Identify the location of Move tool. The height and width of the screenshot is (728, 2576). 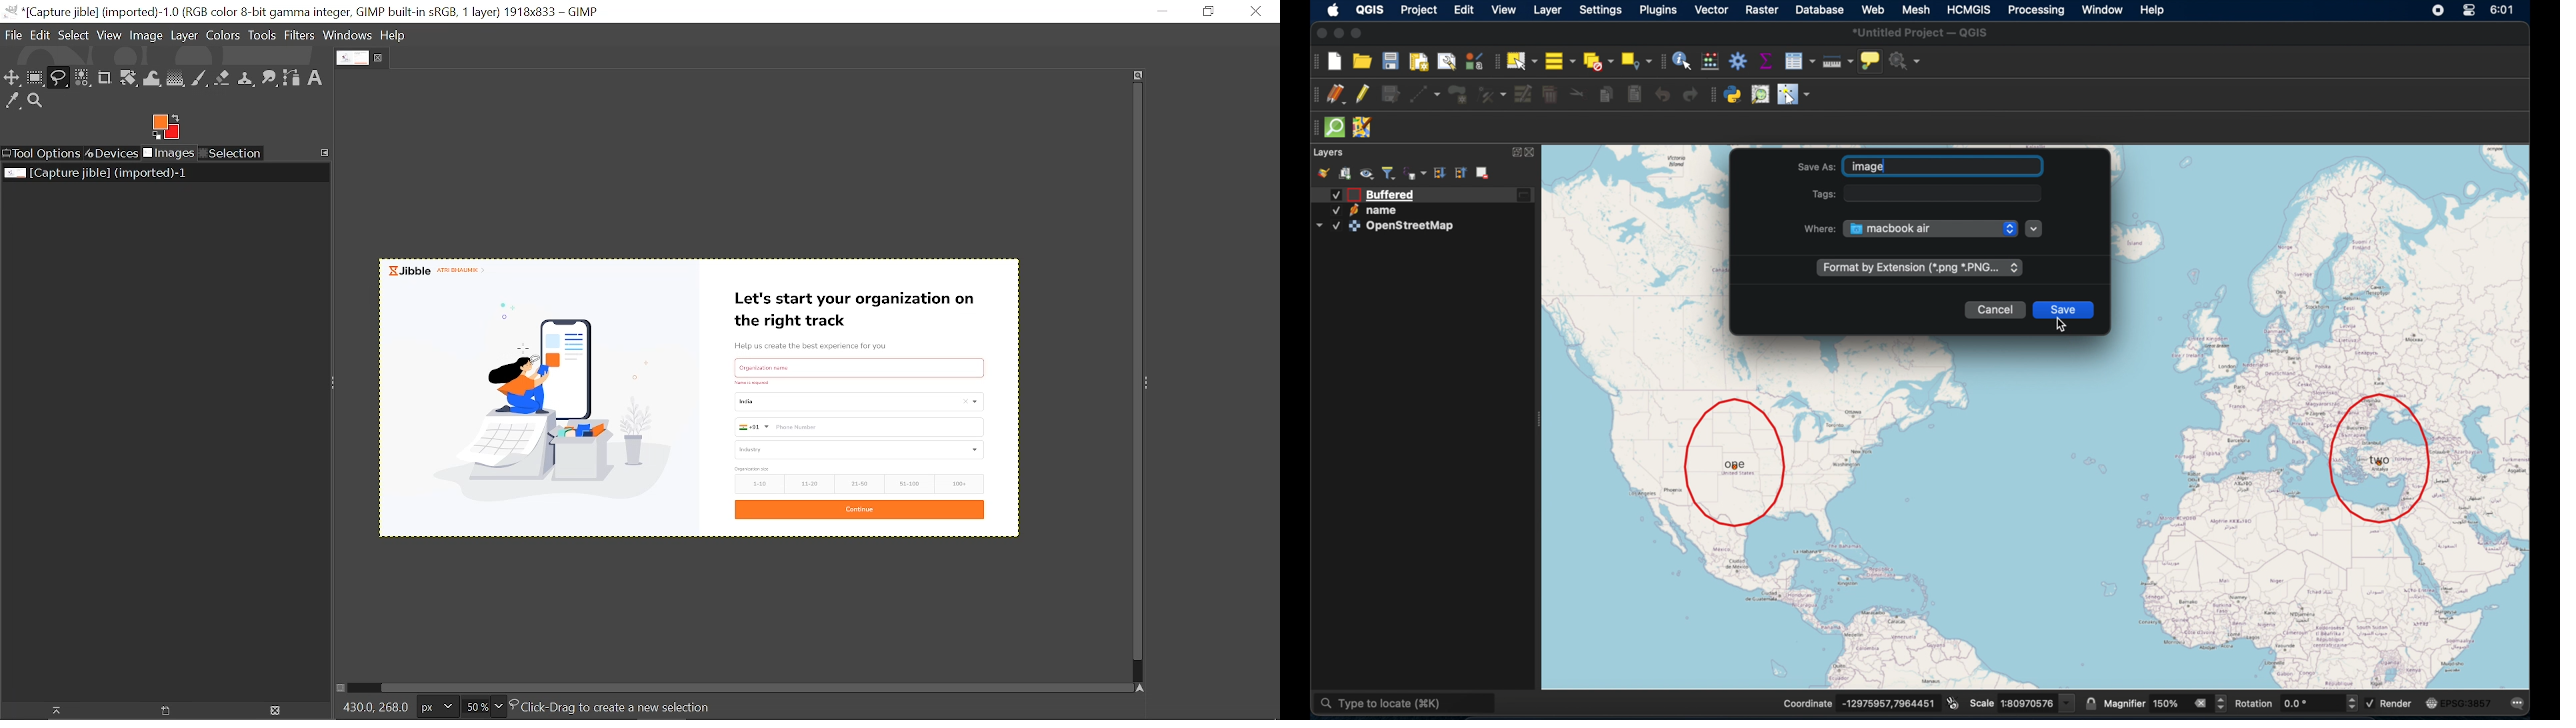
(12, 77).